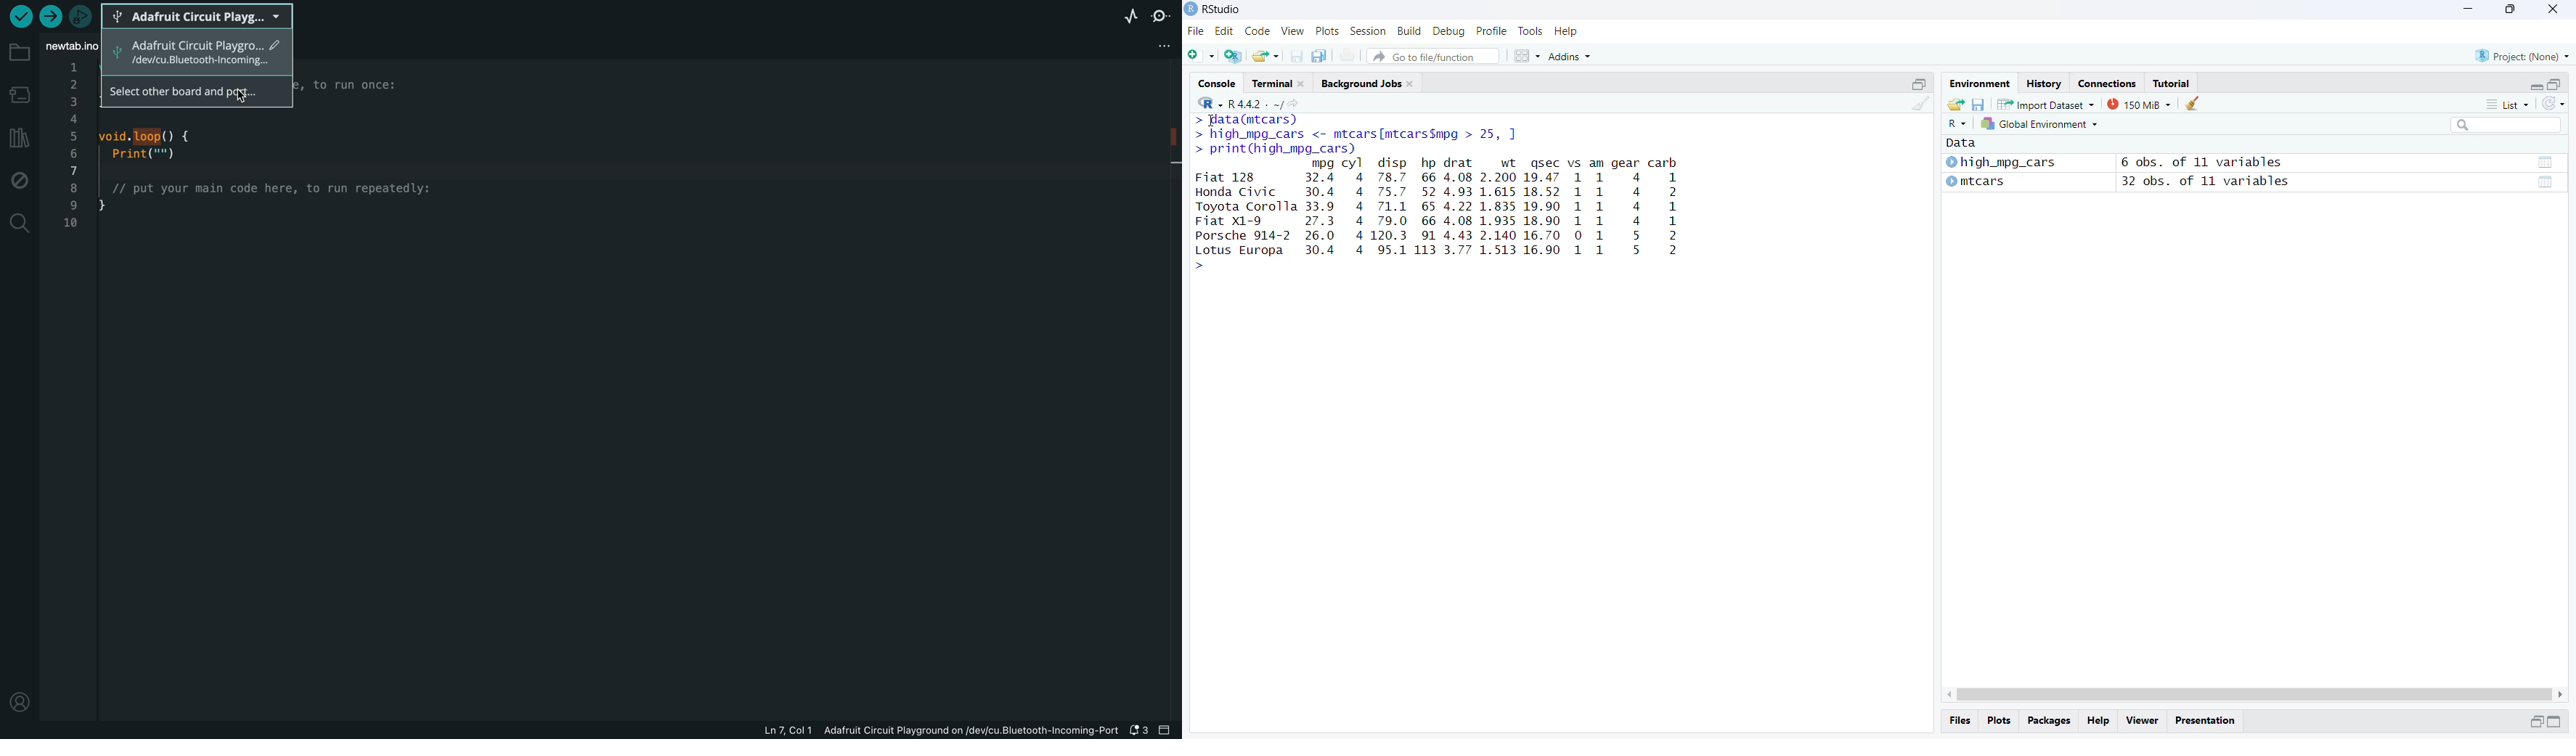  Describe the element at coordinates (1371, 83) in the screenshot. I see `Background Jobs` at that location.